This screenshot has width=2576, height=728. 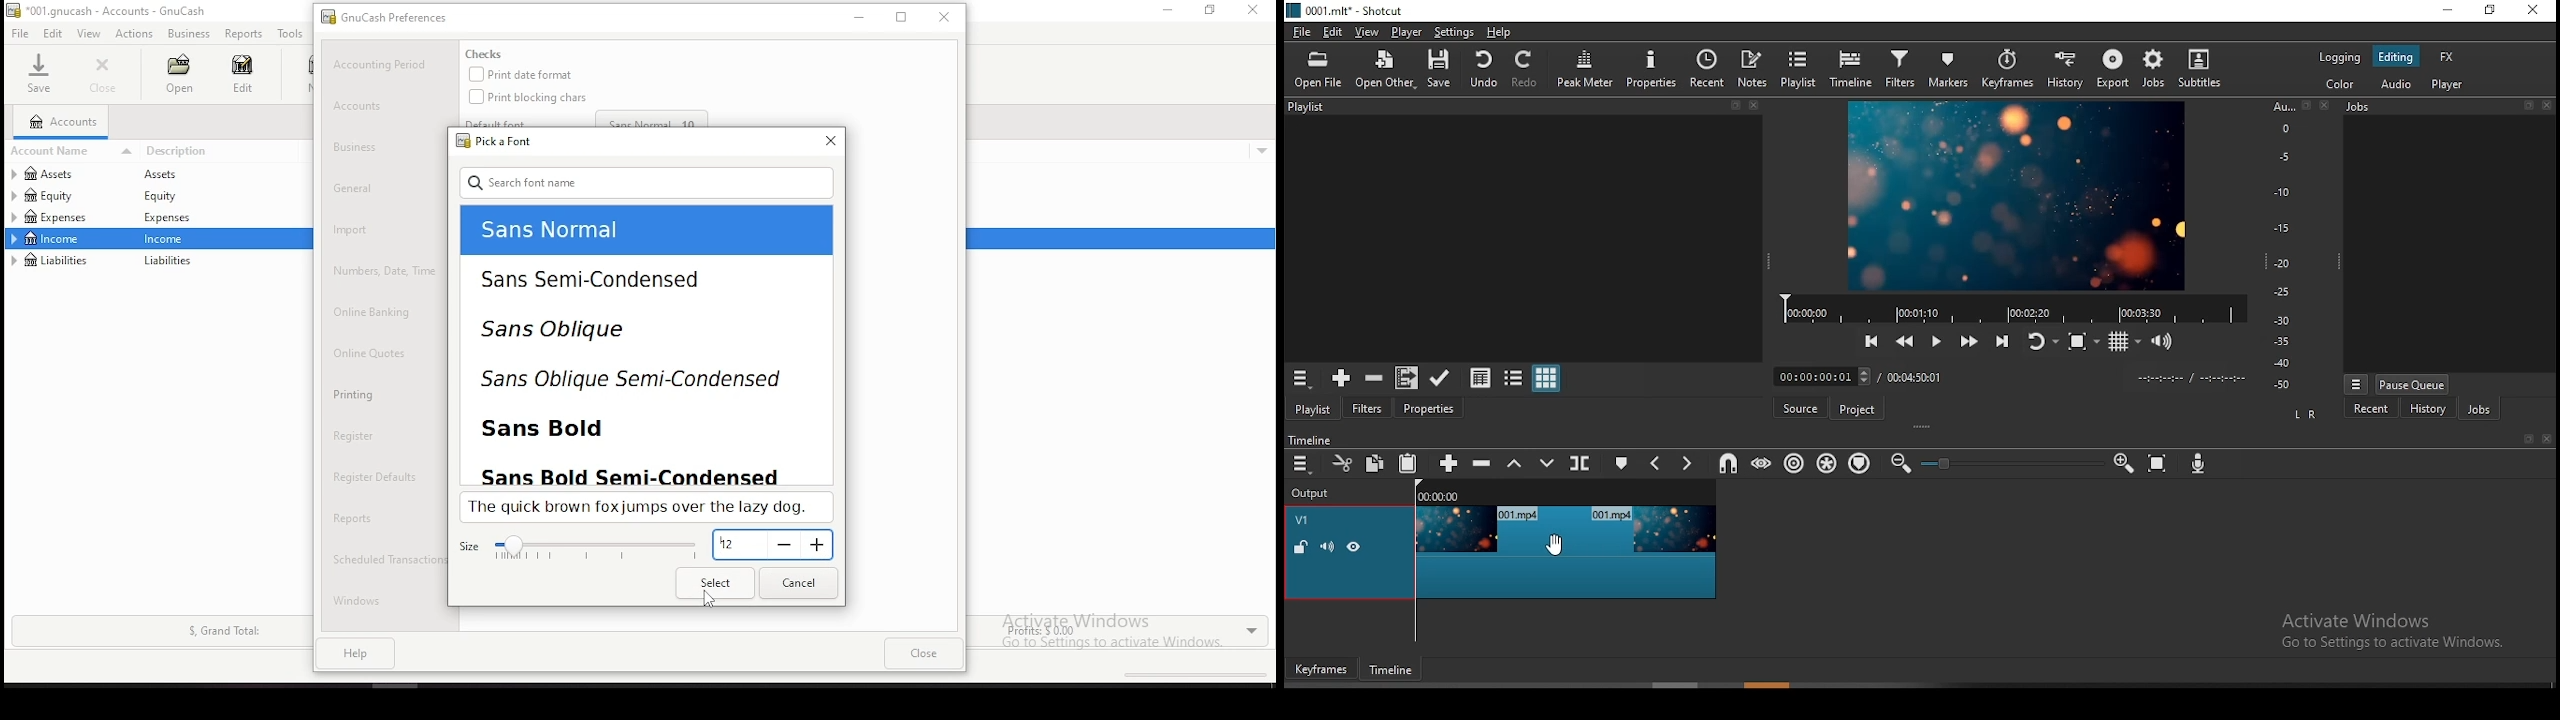 What do you see at coordinates (1624, 463) in the screenshot?
I see `create/edit marker` at bounding box center [1624, 463].